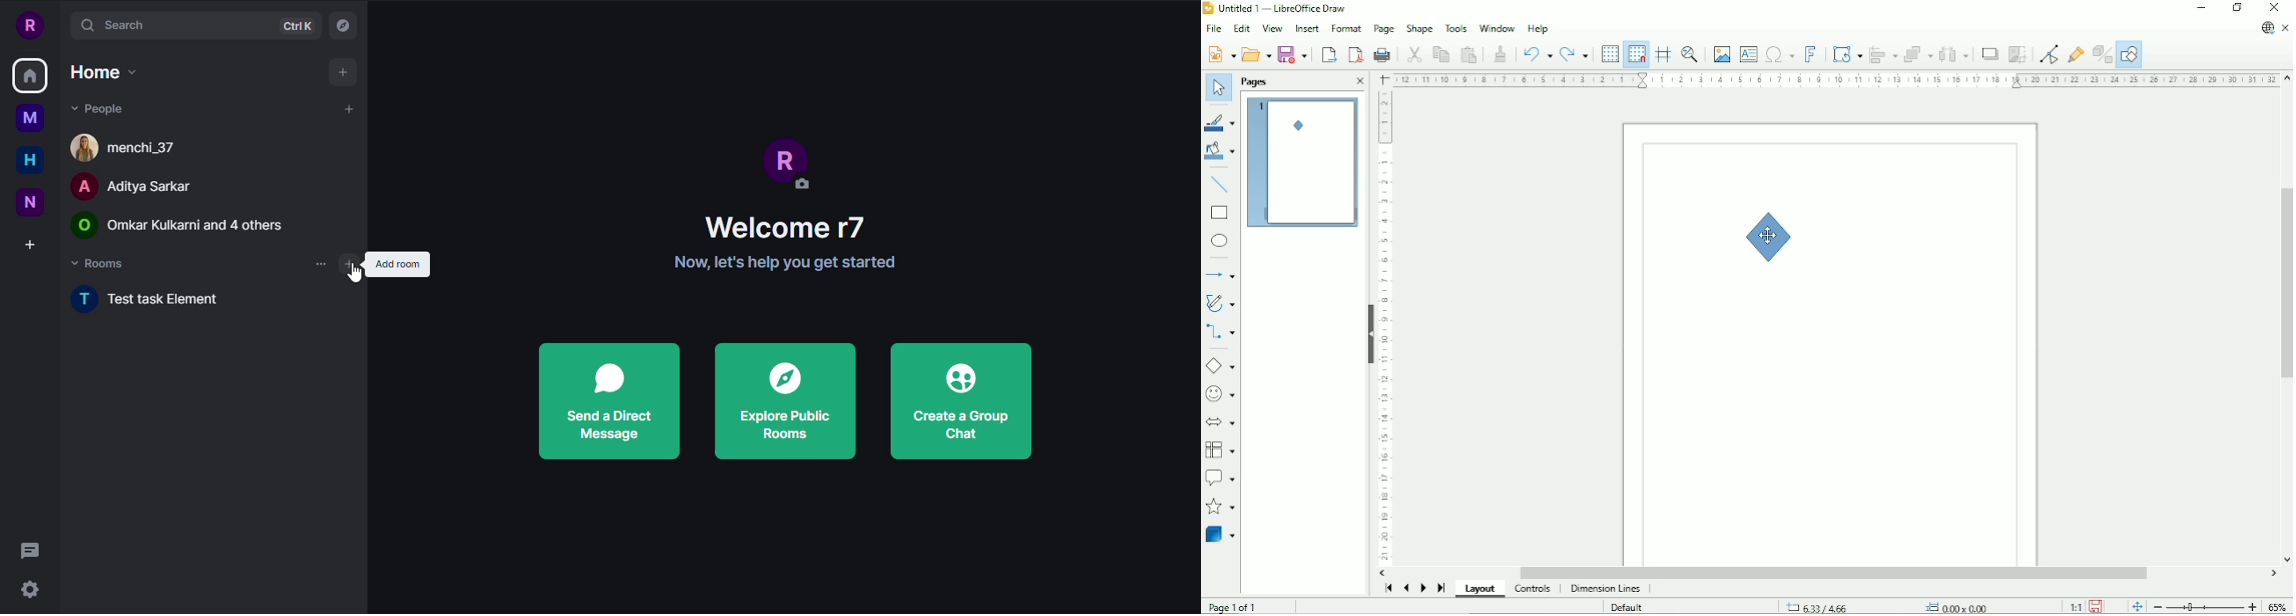  Describe the element at coordinates (1304, 163) in the screenshot. I see `Preview` at that location.